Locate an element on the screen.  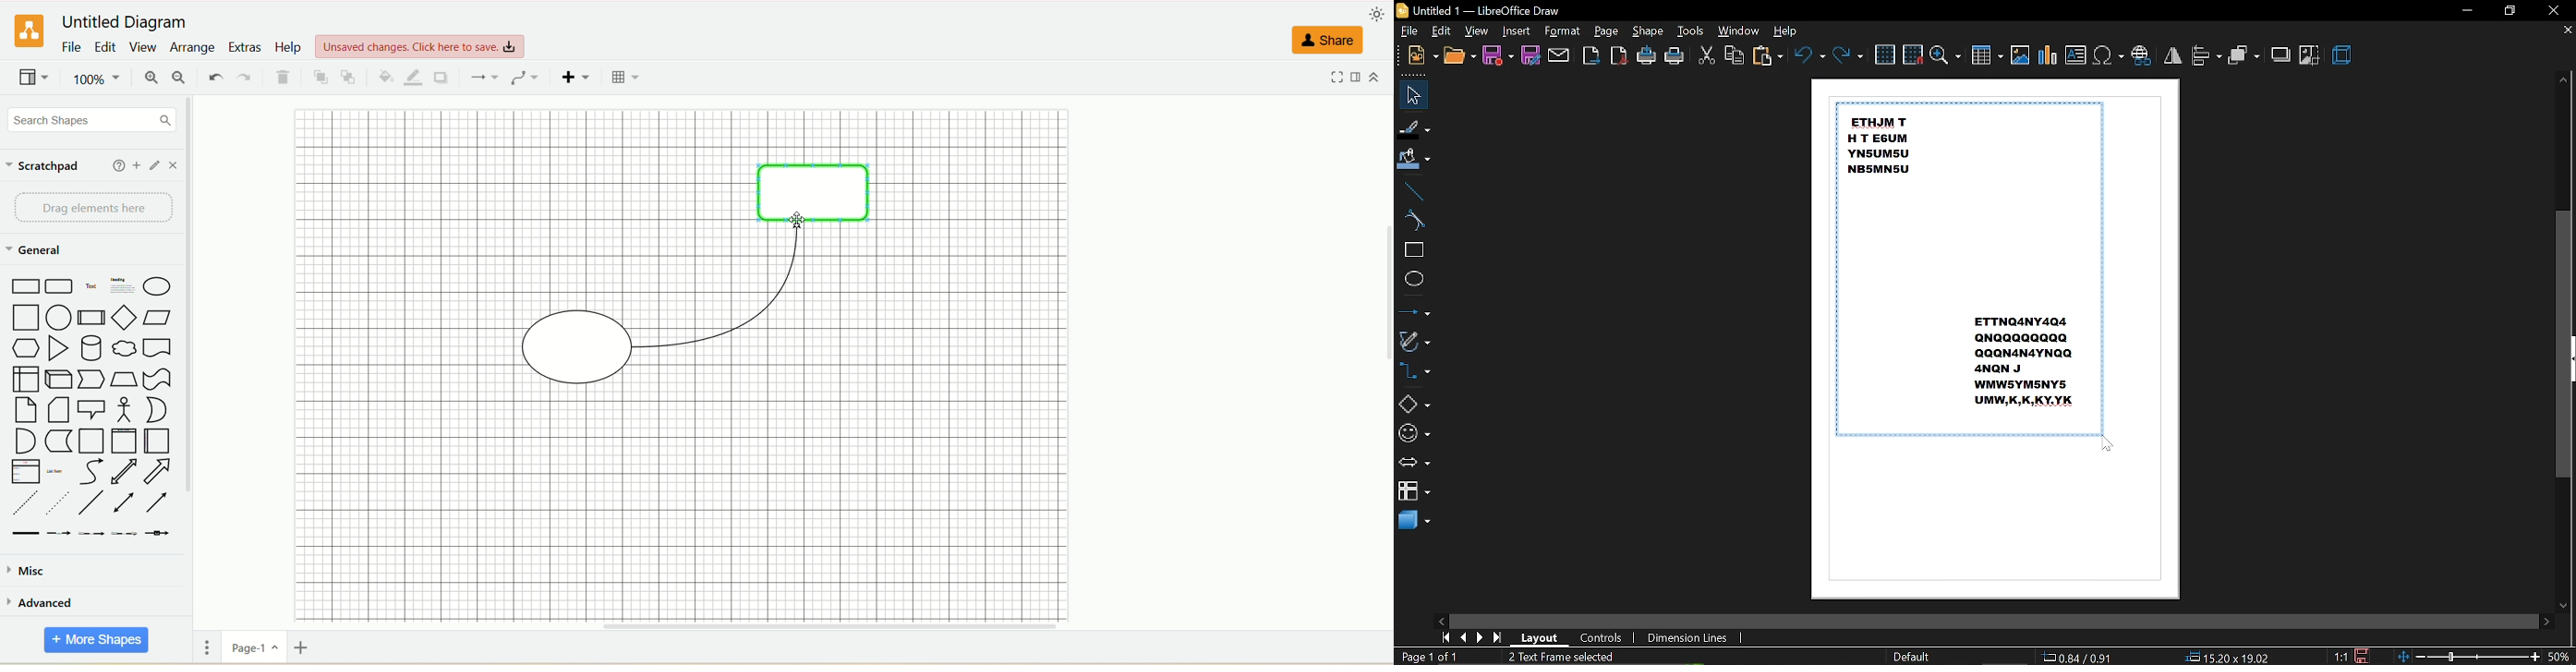
save as is located at coordinates (1530, 57).